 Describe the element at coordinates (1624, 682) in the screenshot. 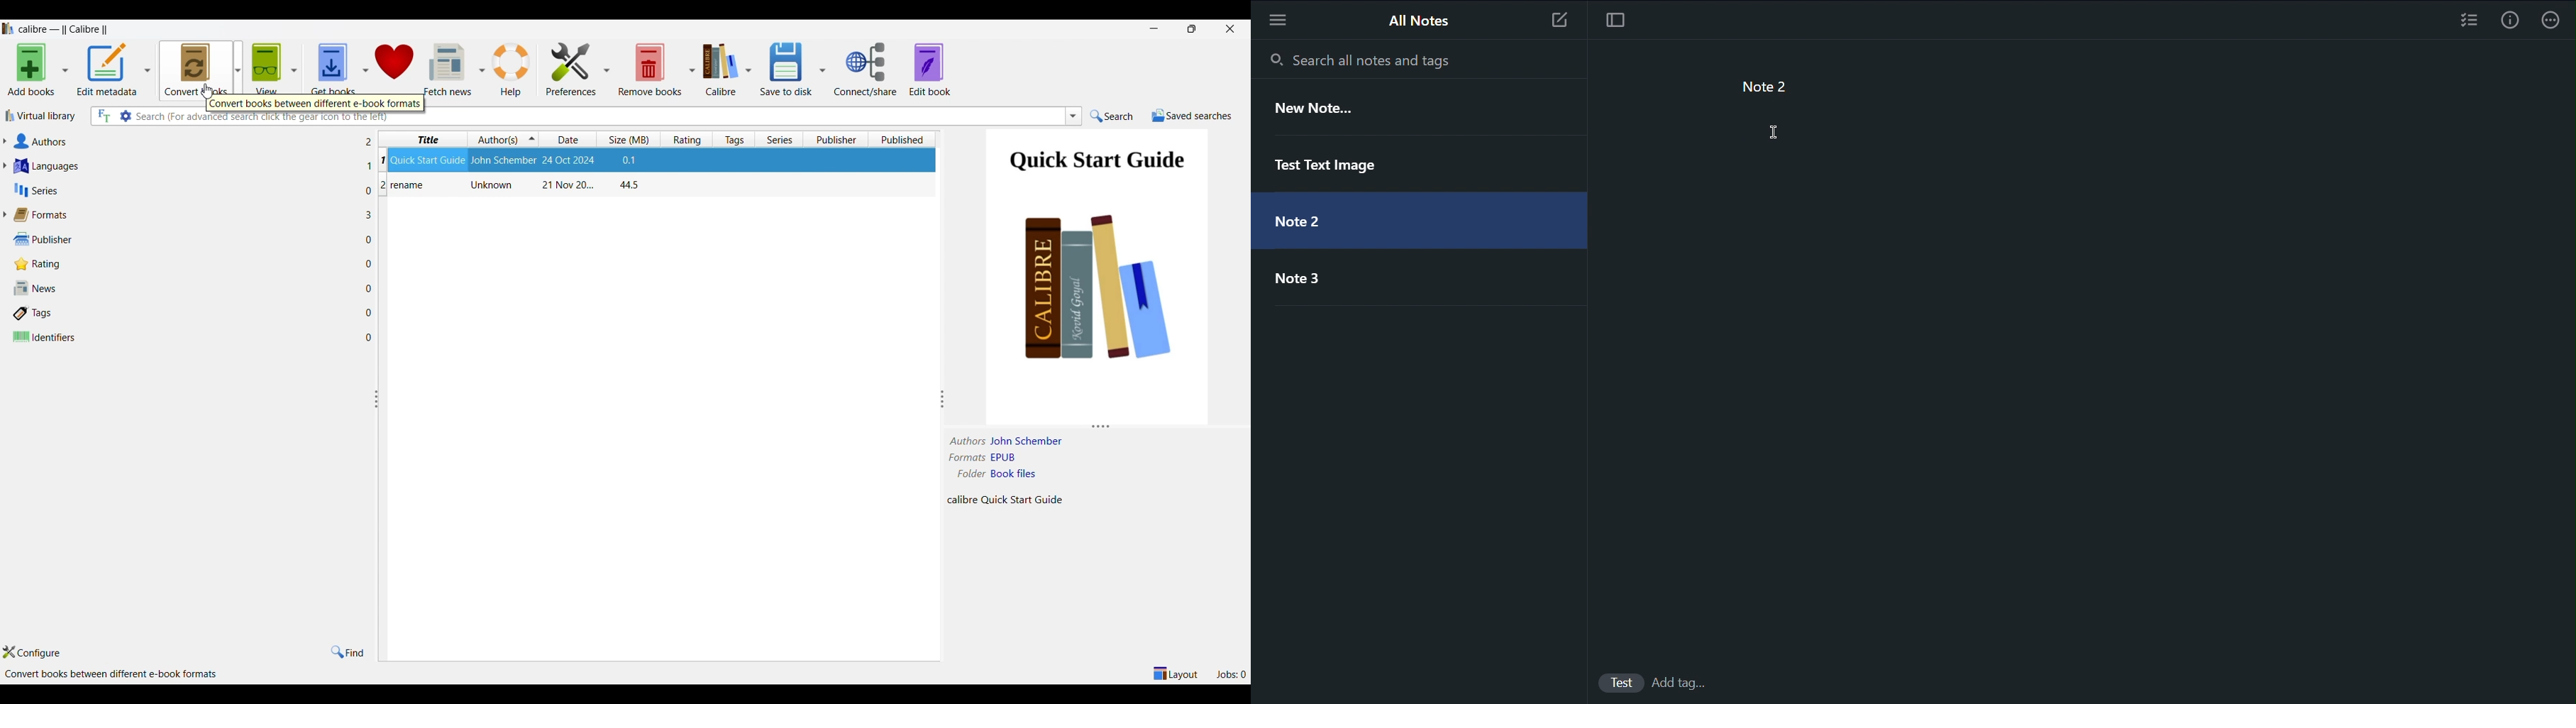

I see `test` at that location.